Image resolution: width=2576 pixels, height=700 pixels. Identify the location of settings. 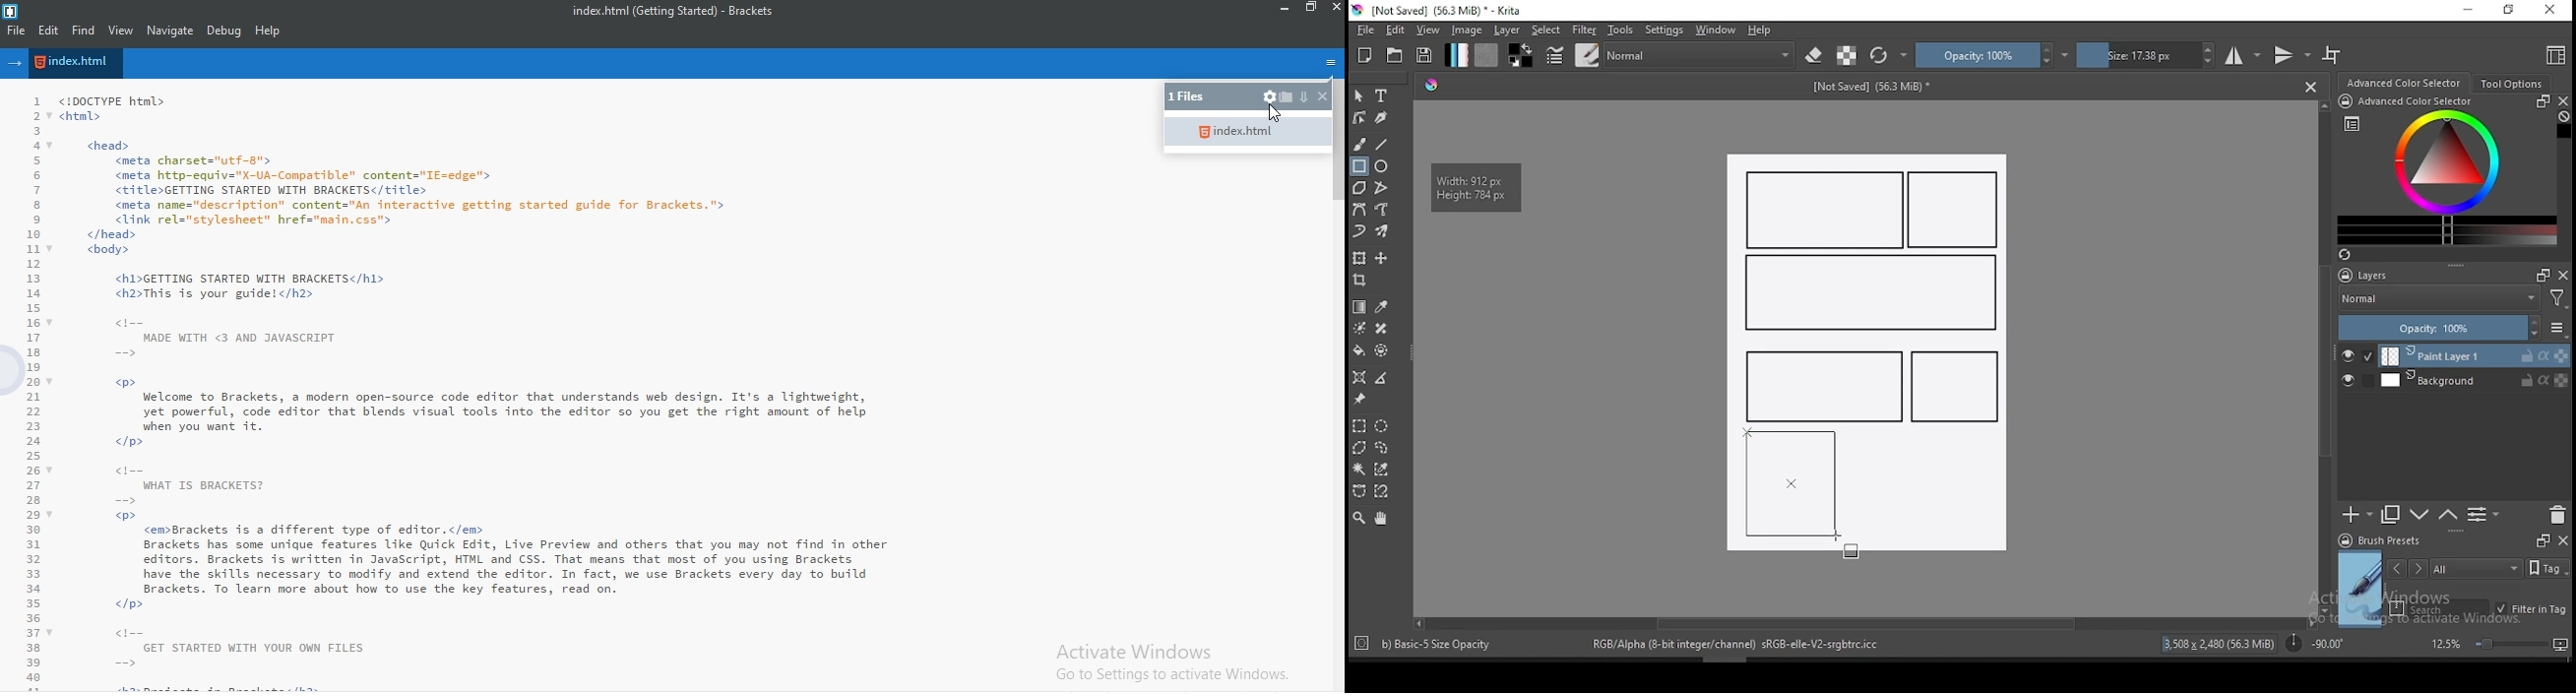
(1269, 95).